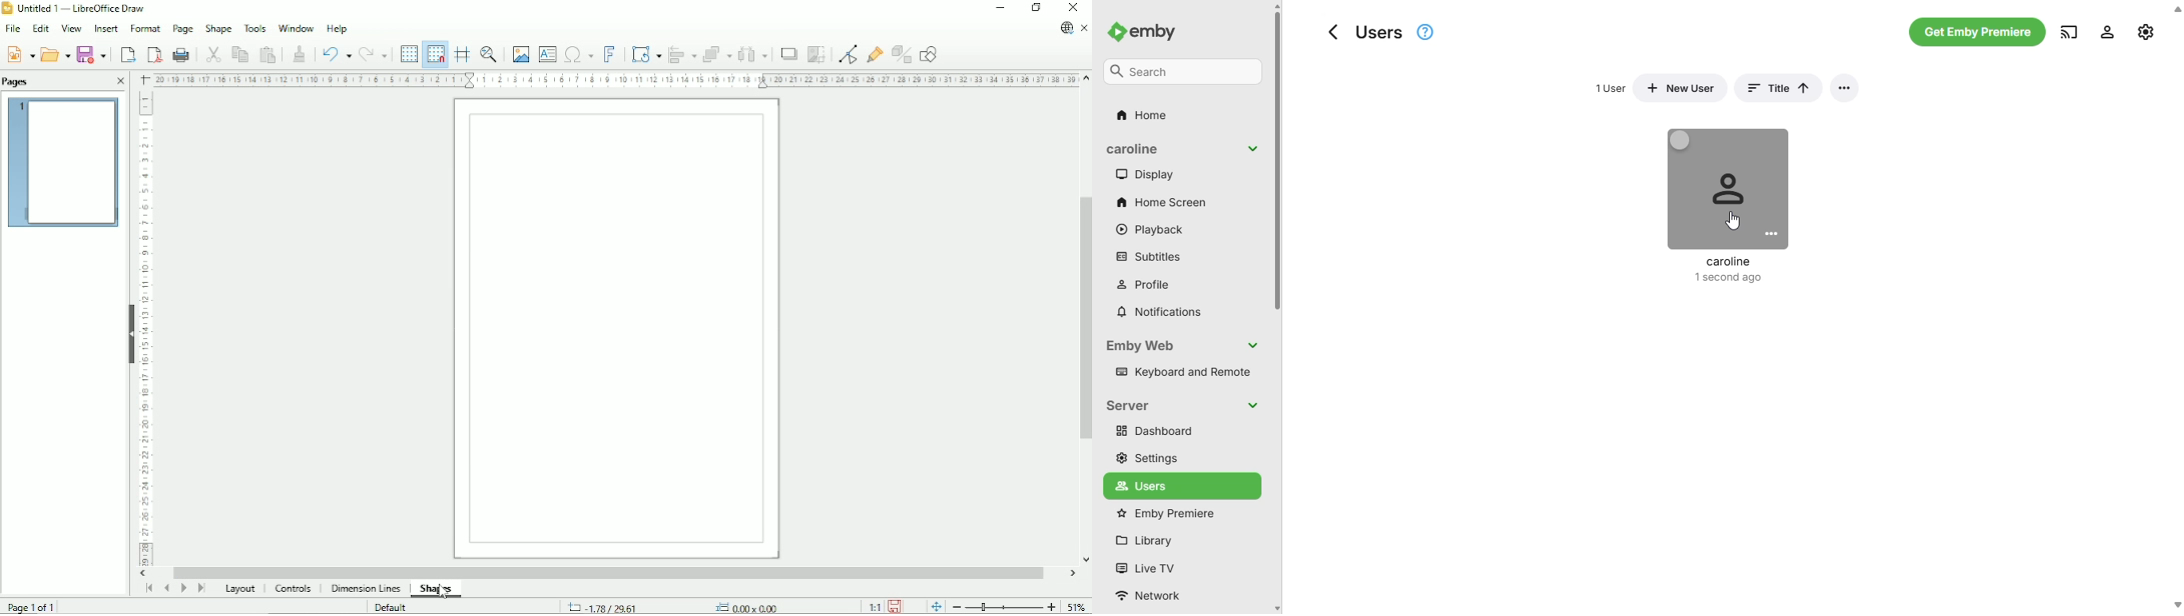 The height and width of the screenshot is (616, 2184). I want to click on Vertical scrollbar, so click(1085, 318).